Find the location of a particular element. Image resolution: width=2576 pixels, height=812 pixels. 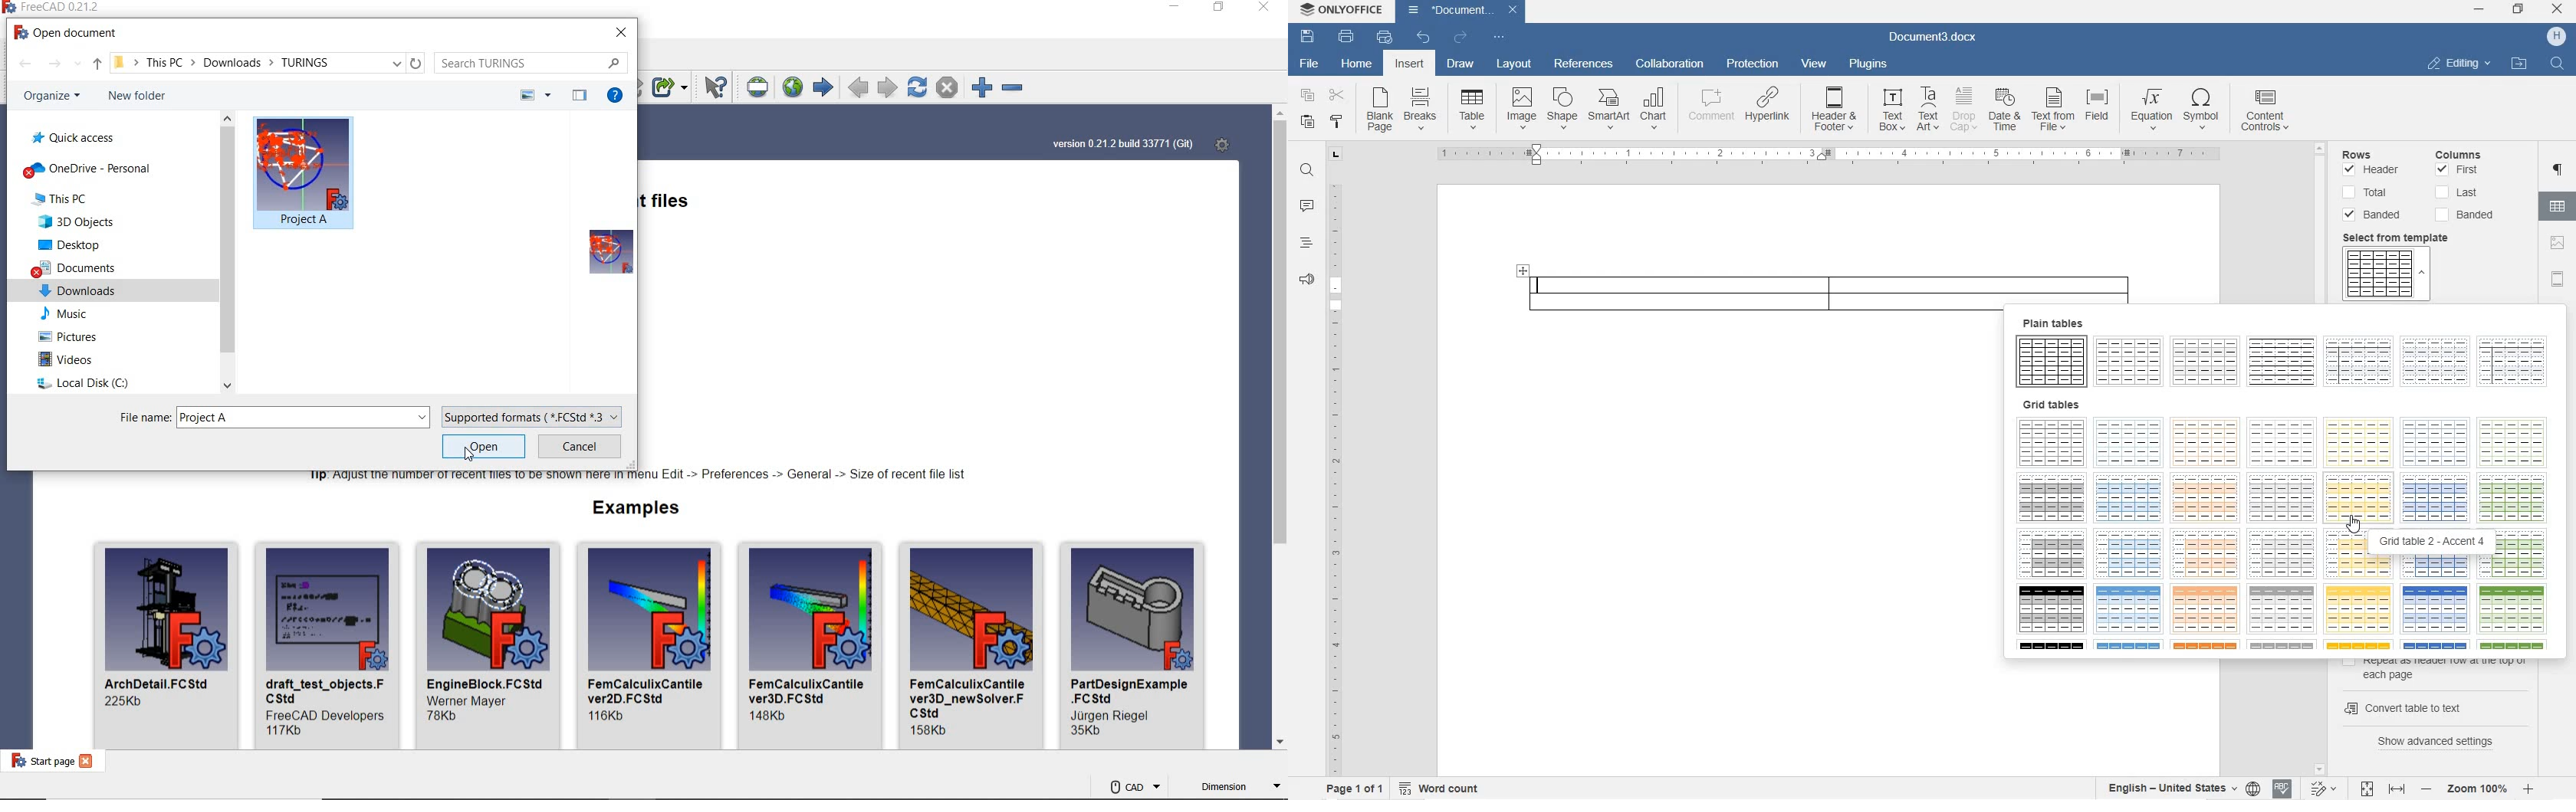

image is located at coordinates (650, 608).